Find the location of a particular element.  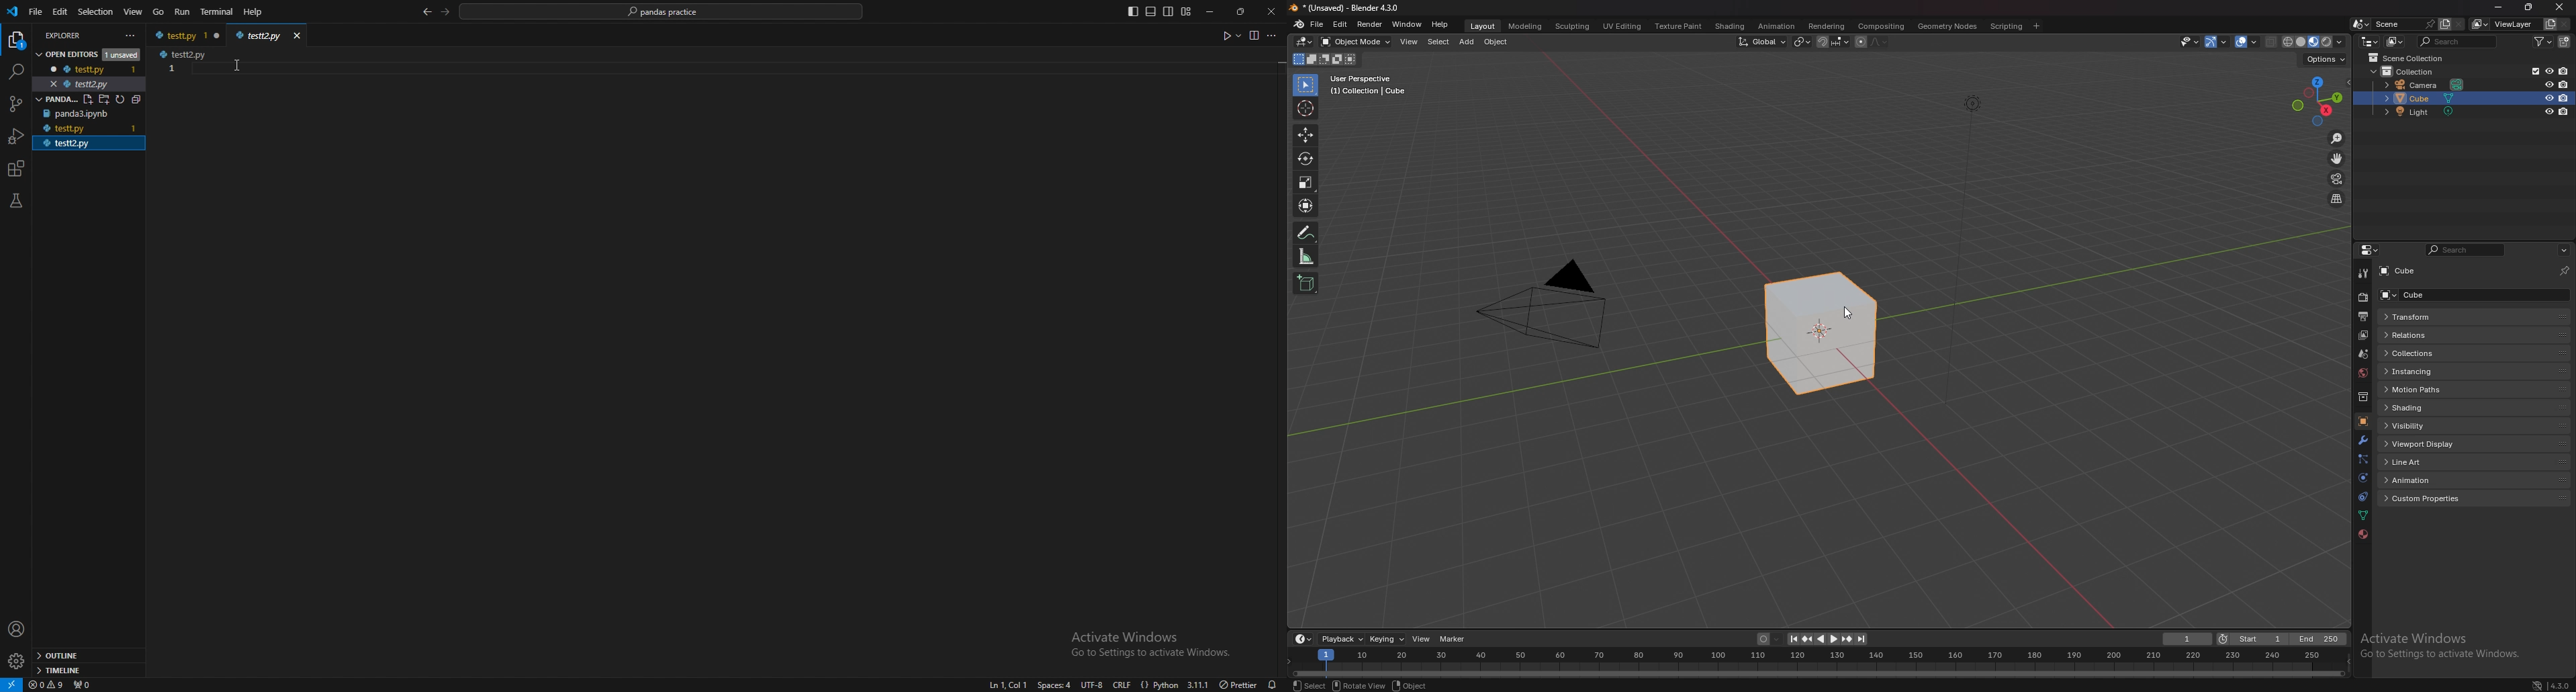

scripting is located at coordinates (2006, 26).